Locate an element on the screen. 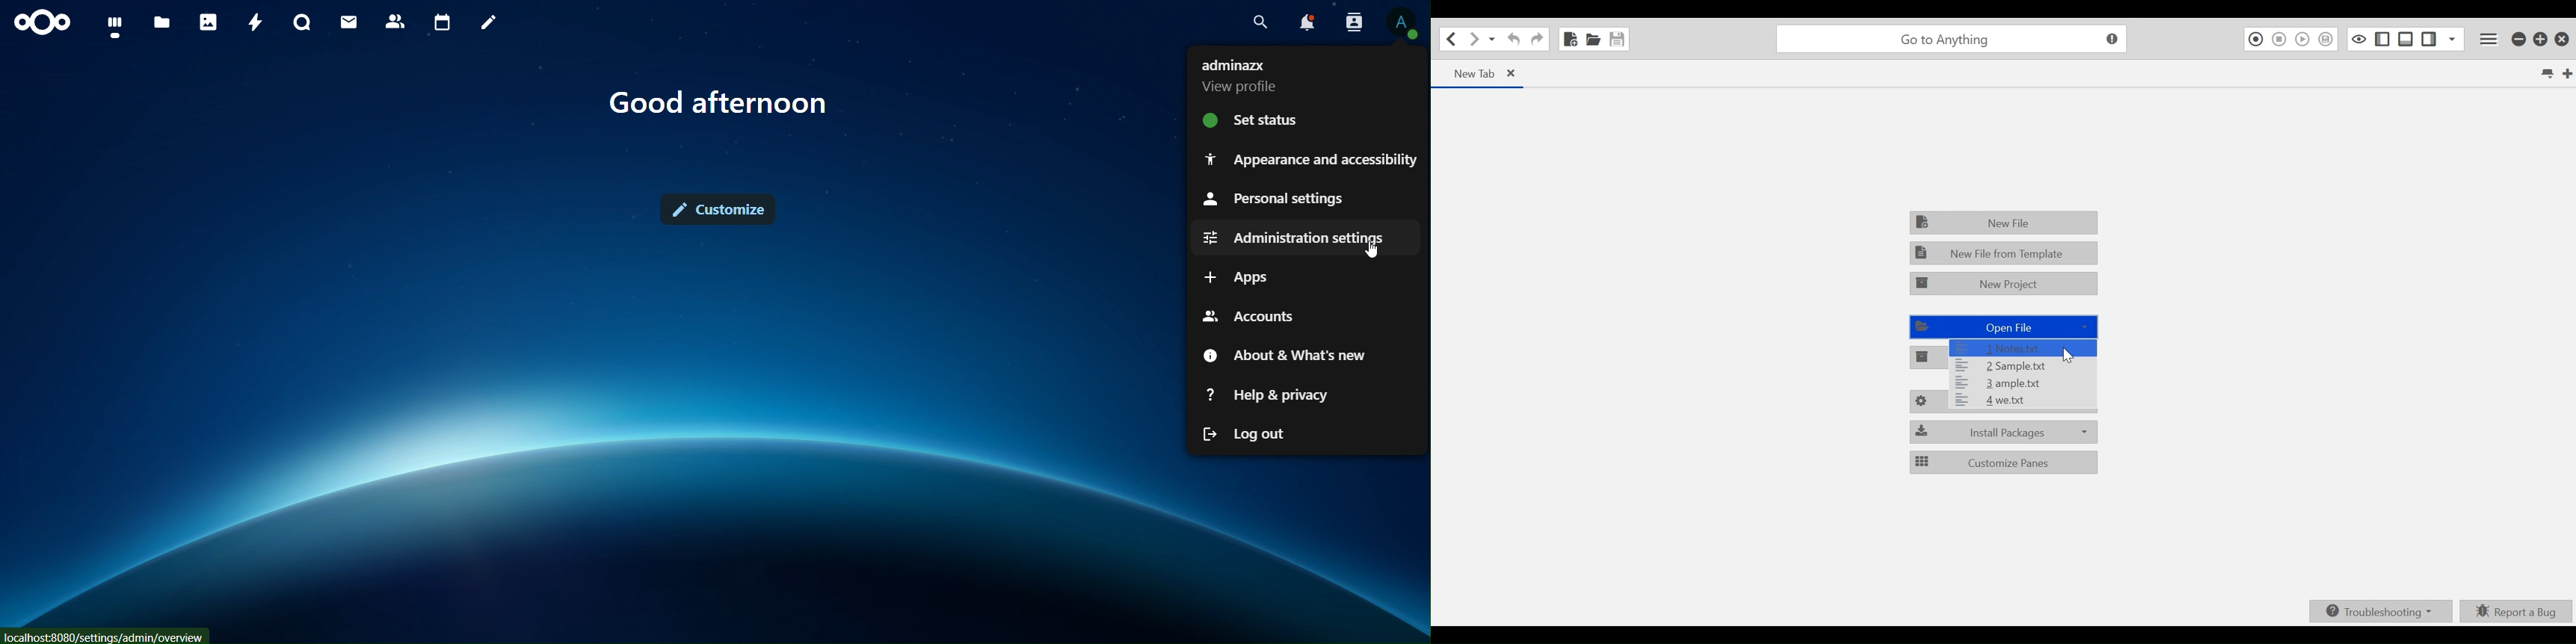 Image resolution: width=2576 pixels, height=644 pixels. talk is located at coordinates (302, 23).